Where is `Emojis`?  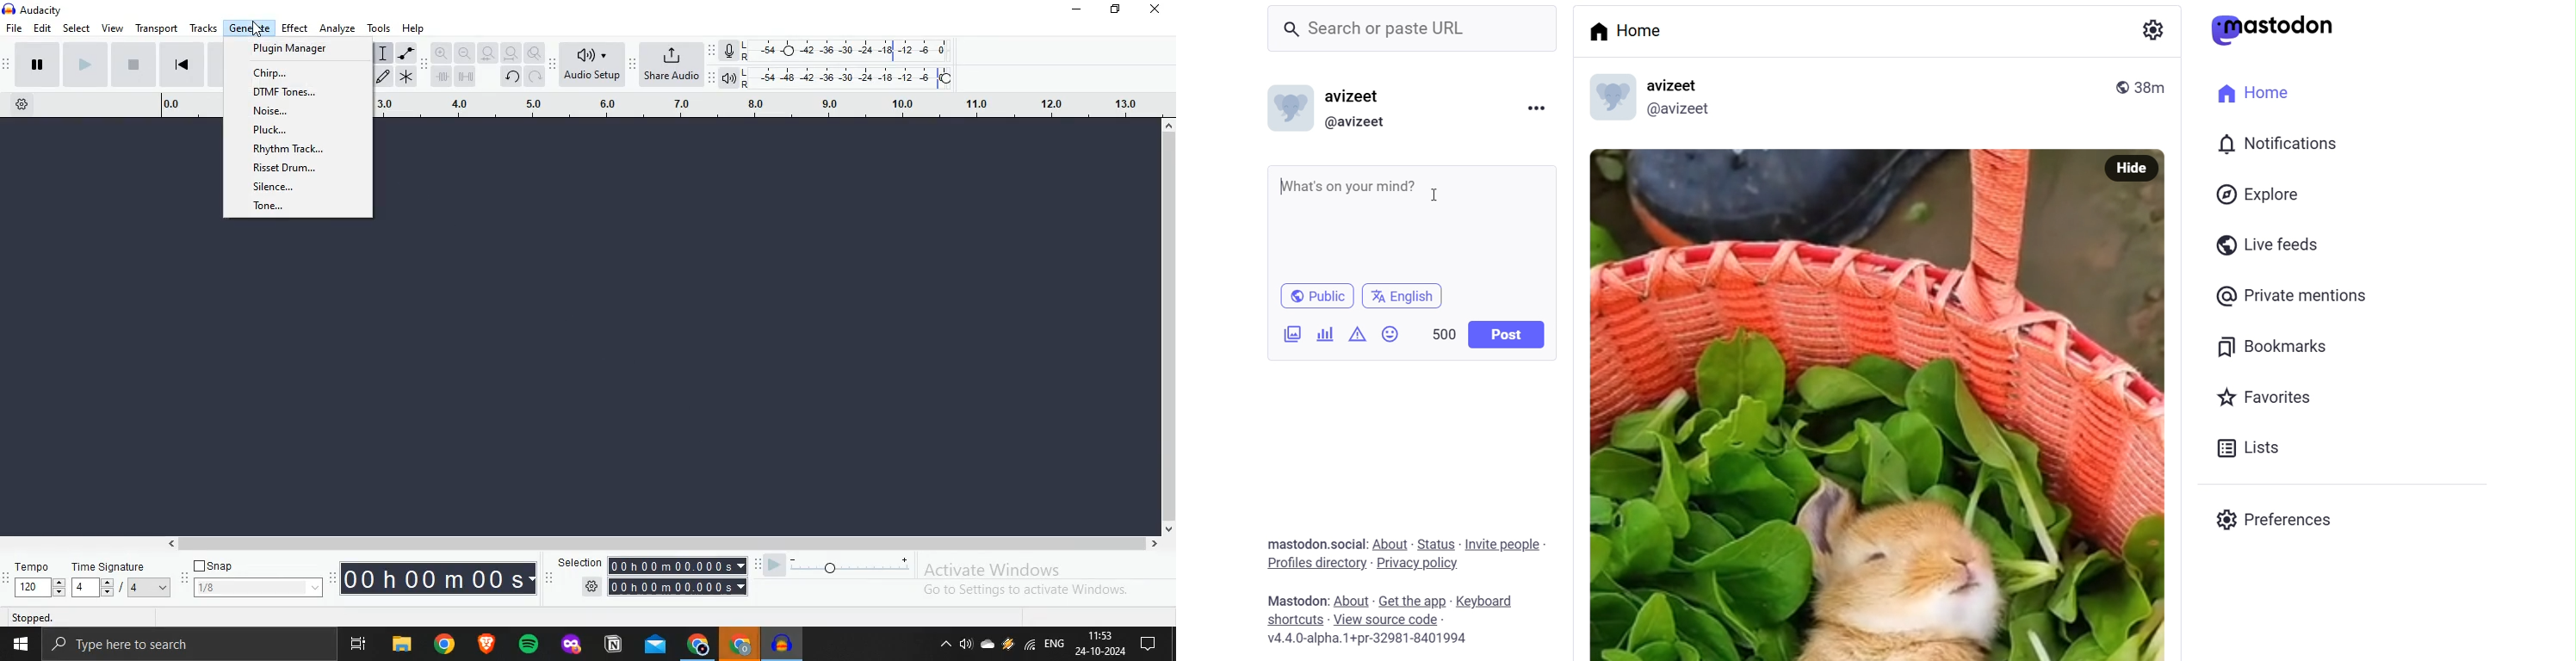 Emojis is located at coordinates (1392, 333).